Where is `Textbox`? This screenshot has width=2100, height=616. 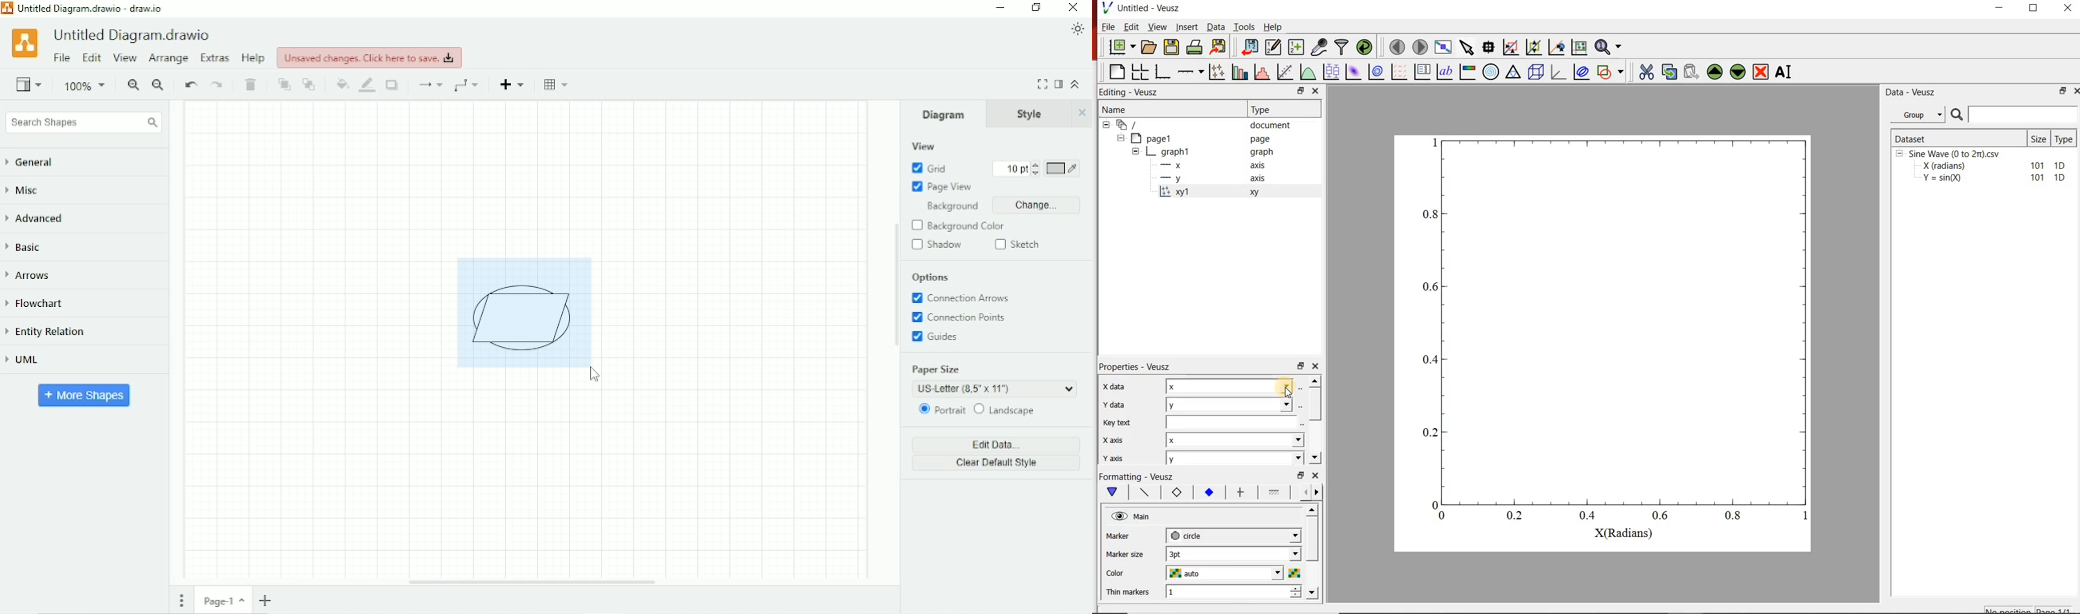 Textbox is located at coordinates (1230, 386).